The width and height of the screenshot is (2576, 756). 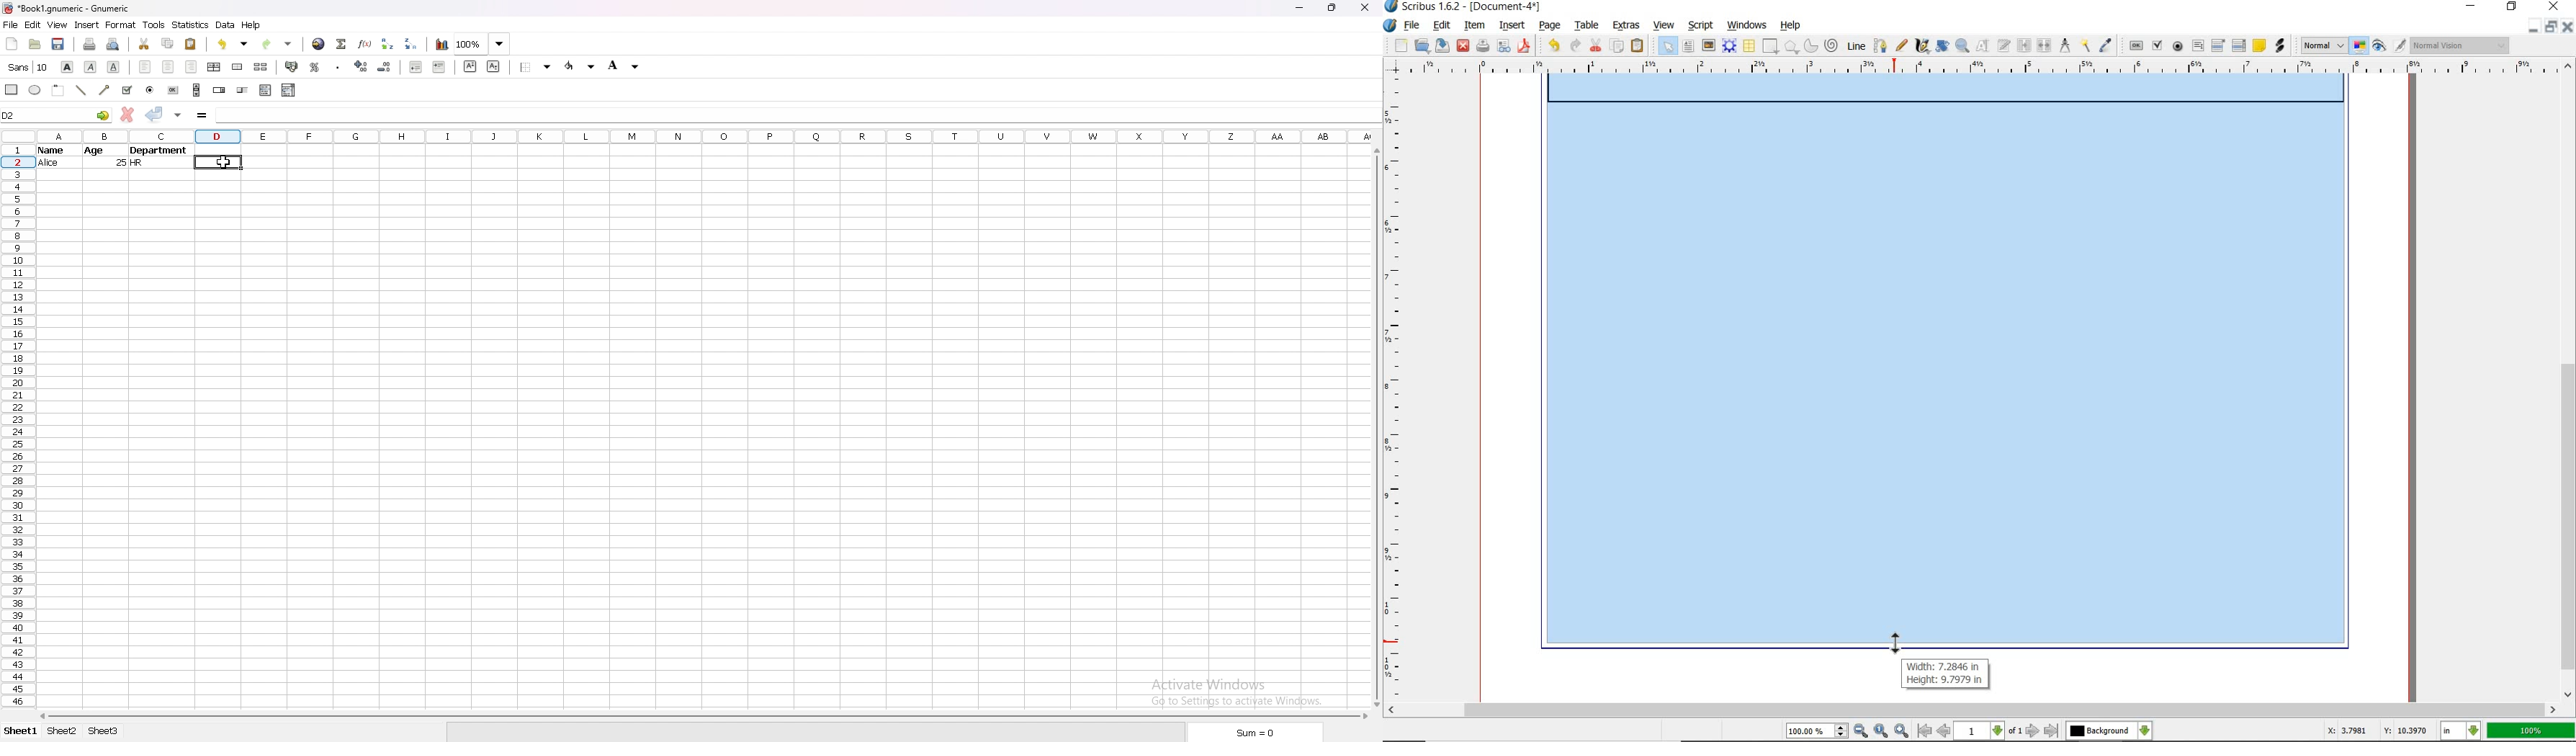 I want to click on link annotation, so click(x=2279, y=47).